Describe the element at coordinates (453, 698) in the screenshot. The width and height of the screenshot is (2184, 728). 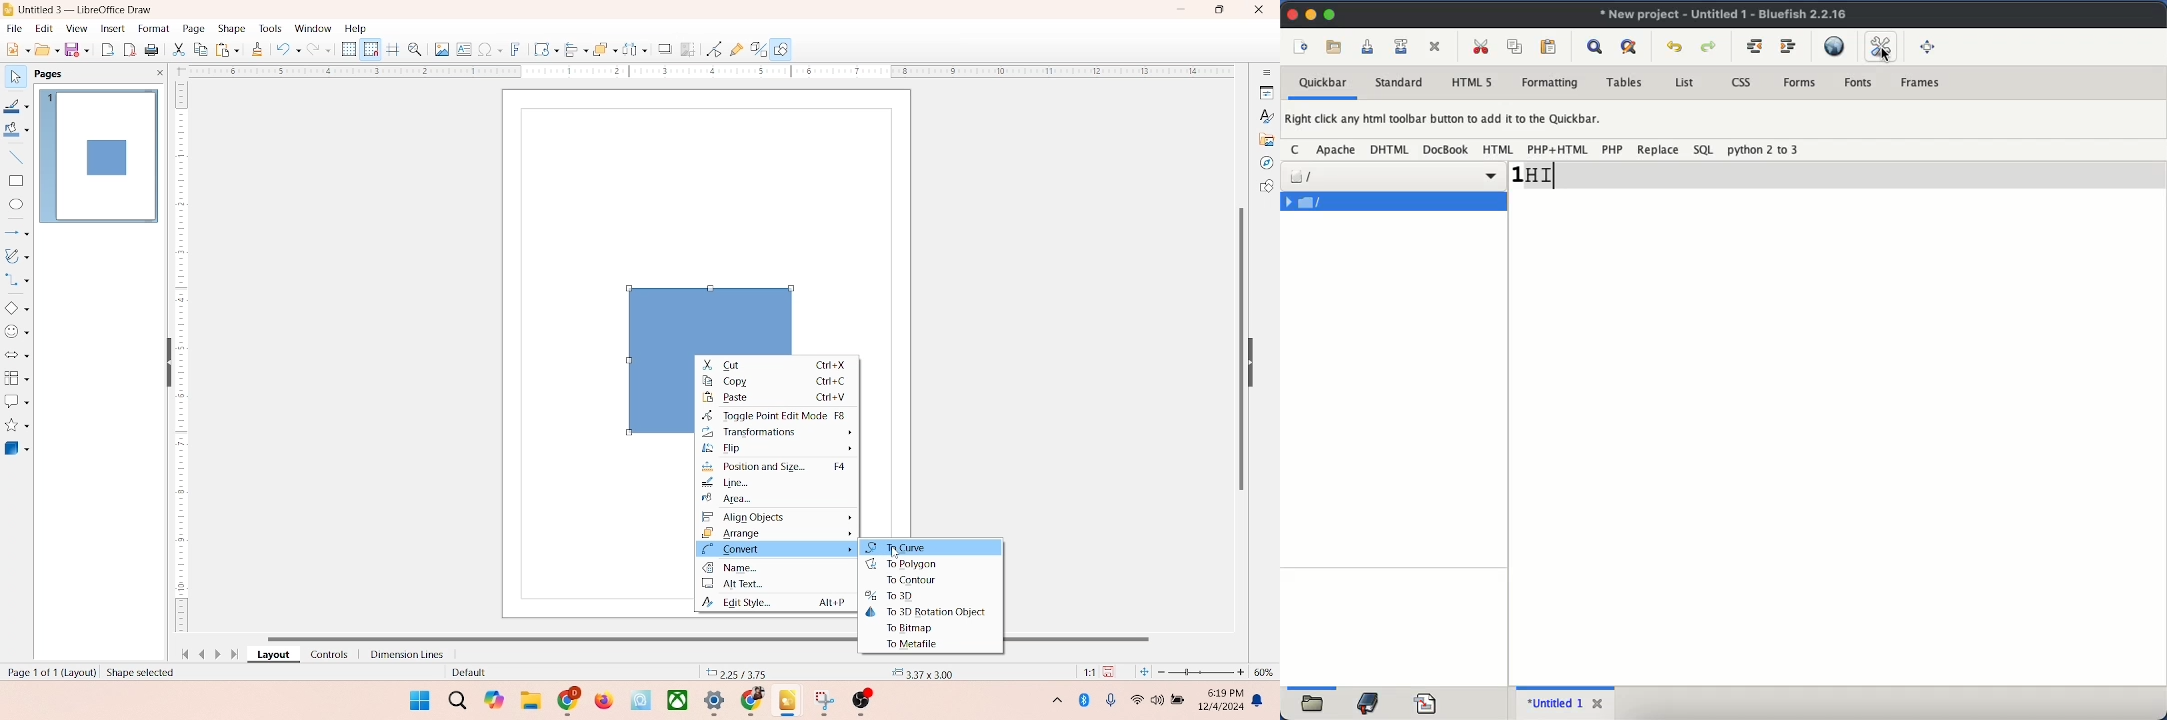
I see `search` at that location.